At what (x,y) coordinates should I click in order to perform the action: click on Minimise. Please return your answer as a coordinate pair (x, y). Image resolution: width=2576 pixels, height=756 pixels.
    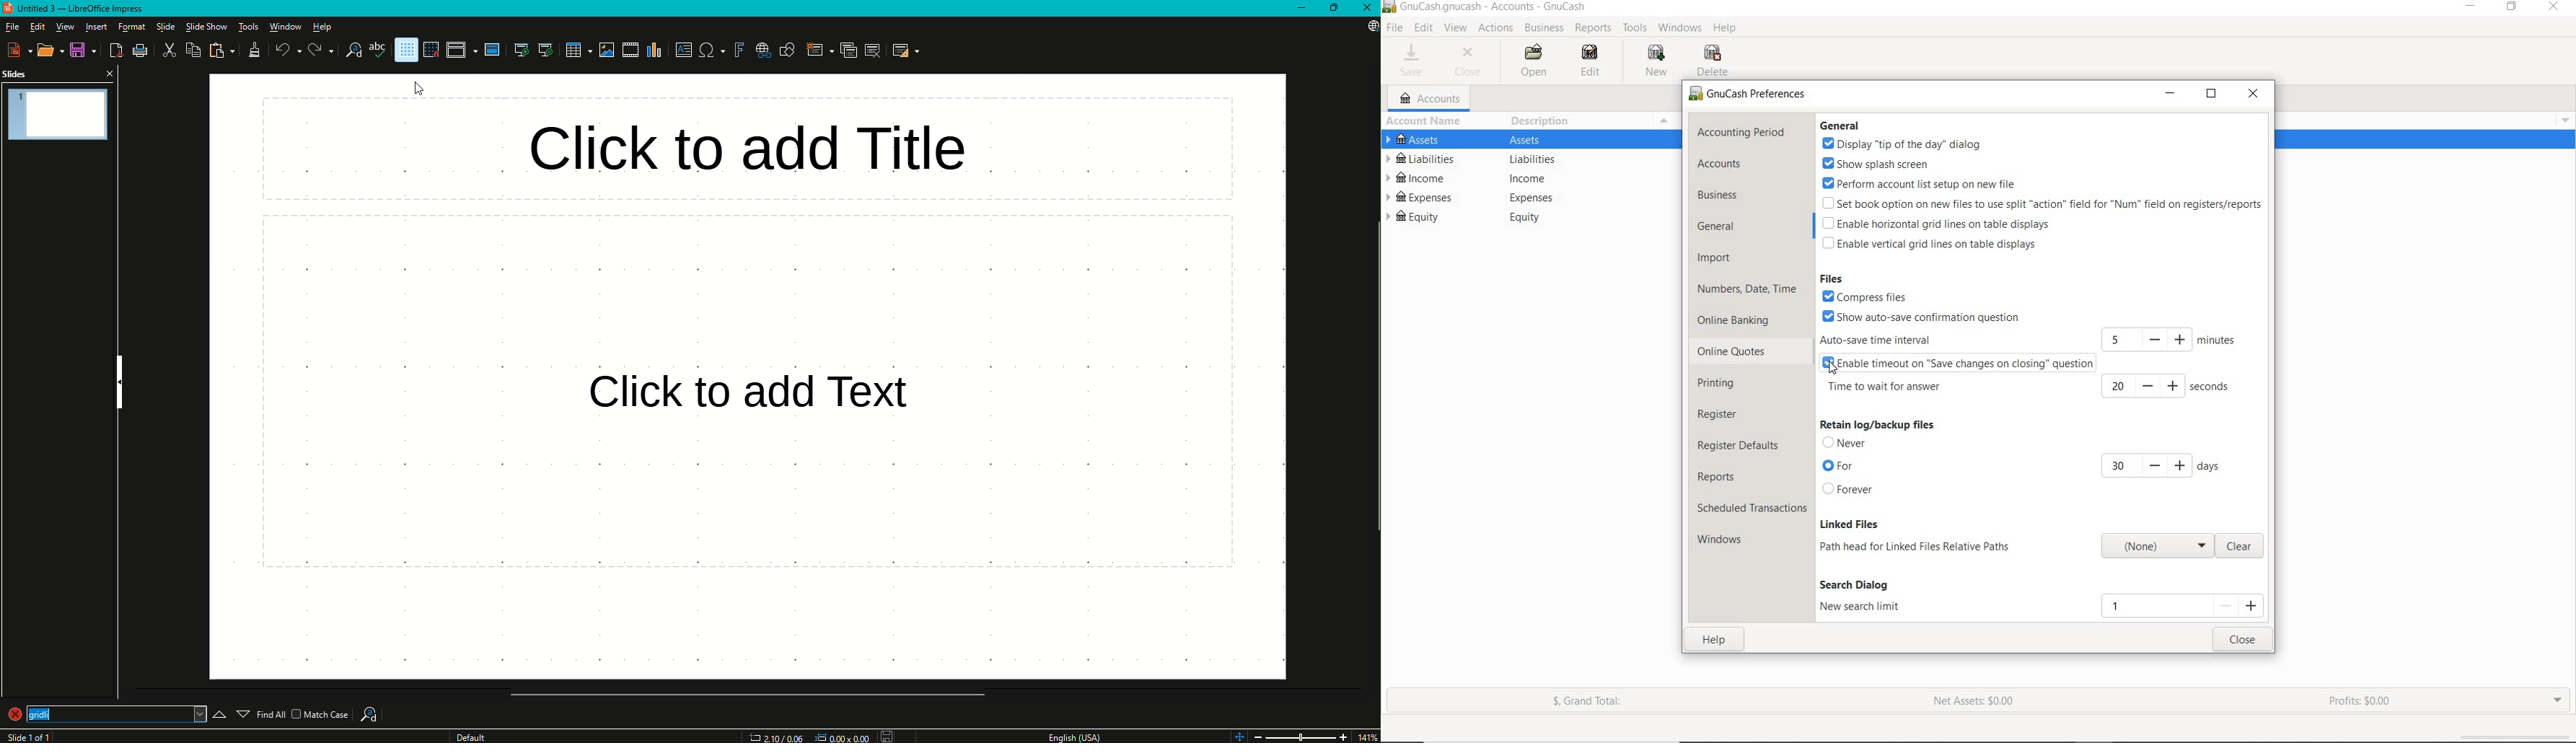
    Looking at the image, I should click on (1301, 8).